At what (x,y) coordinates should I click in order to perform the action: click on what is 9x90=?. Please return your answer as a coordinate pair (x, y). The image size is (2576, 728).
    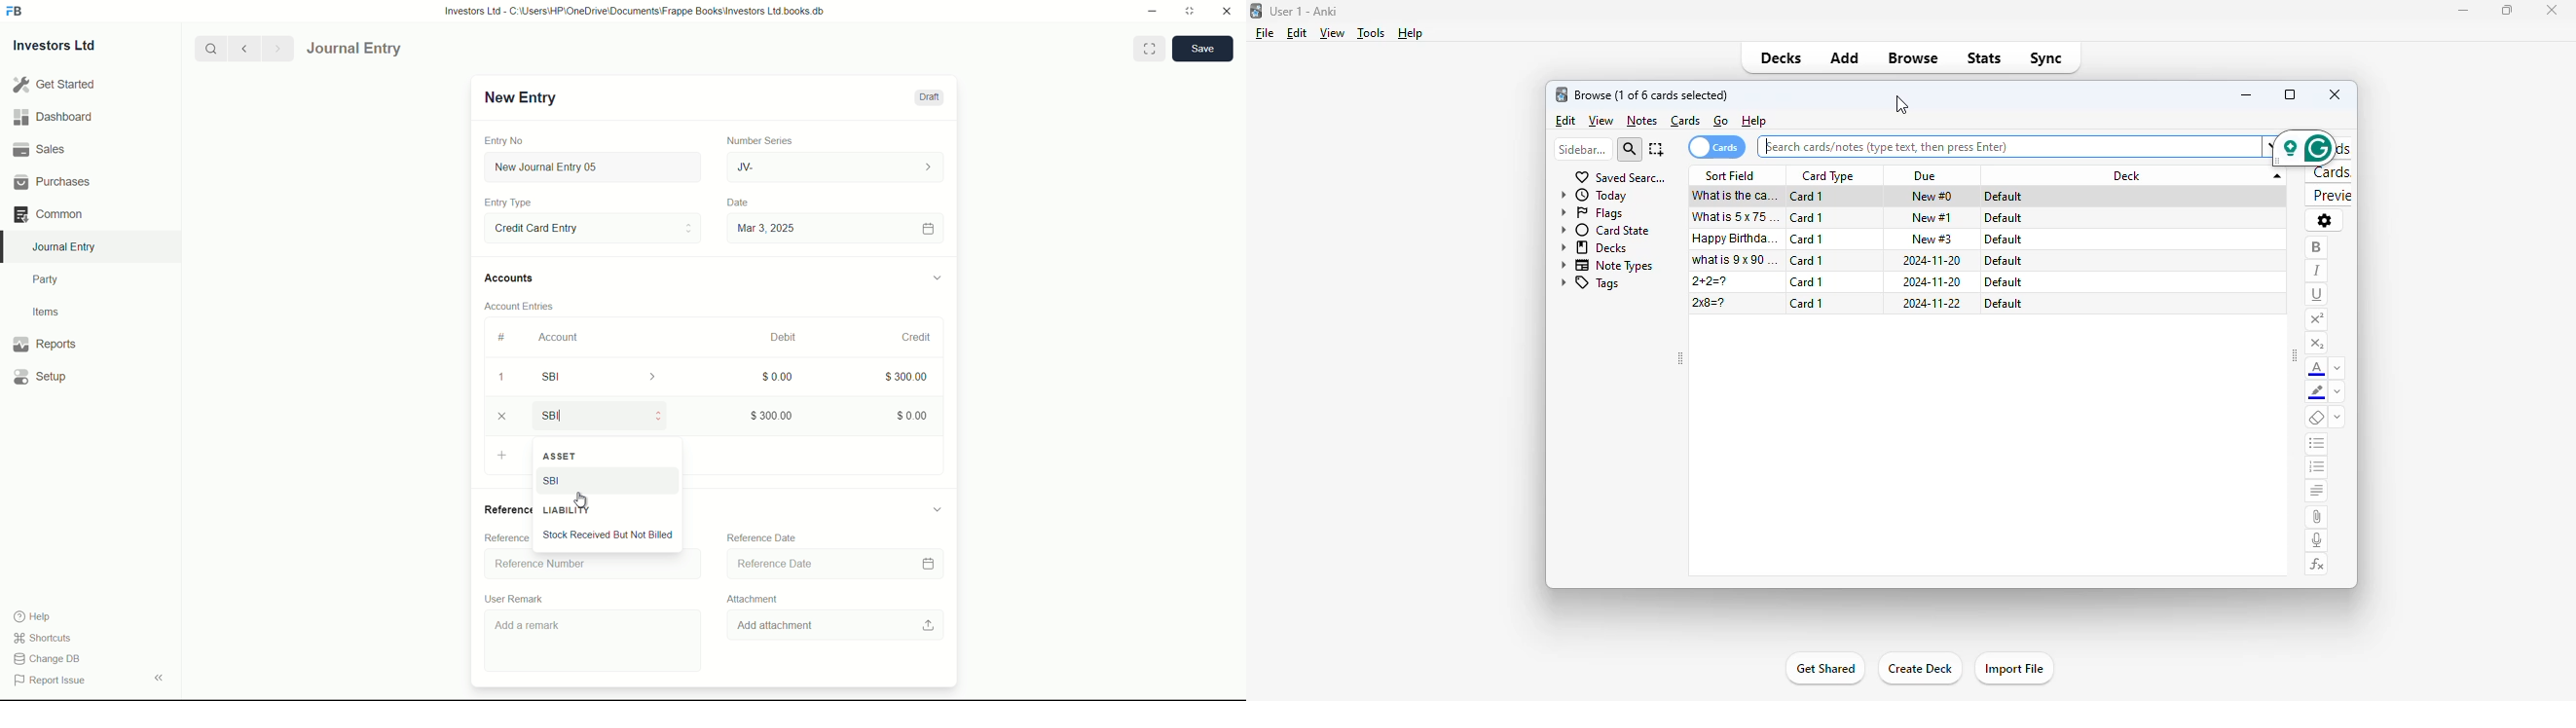
    Looking at the image, I should click on (1735, 259).